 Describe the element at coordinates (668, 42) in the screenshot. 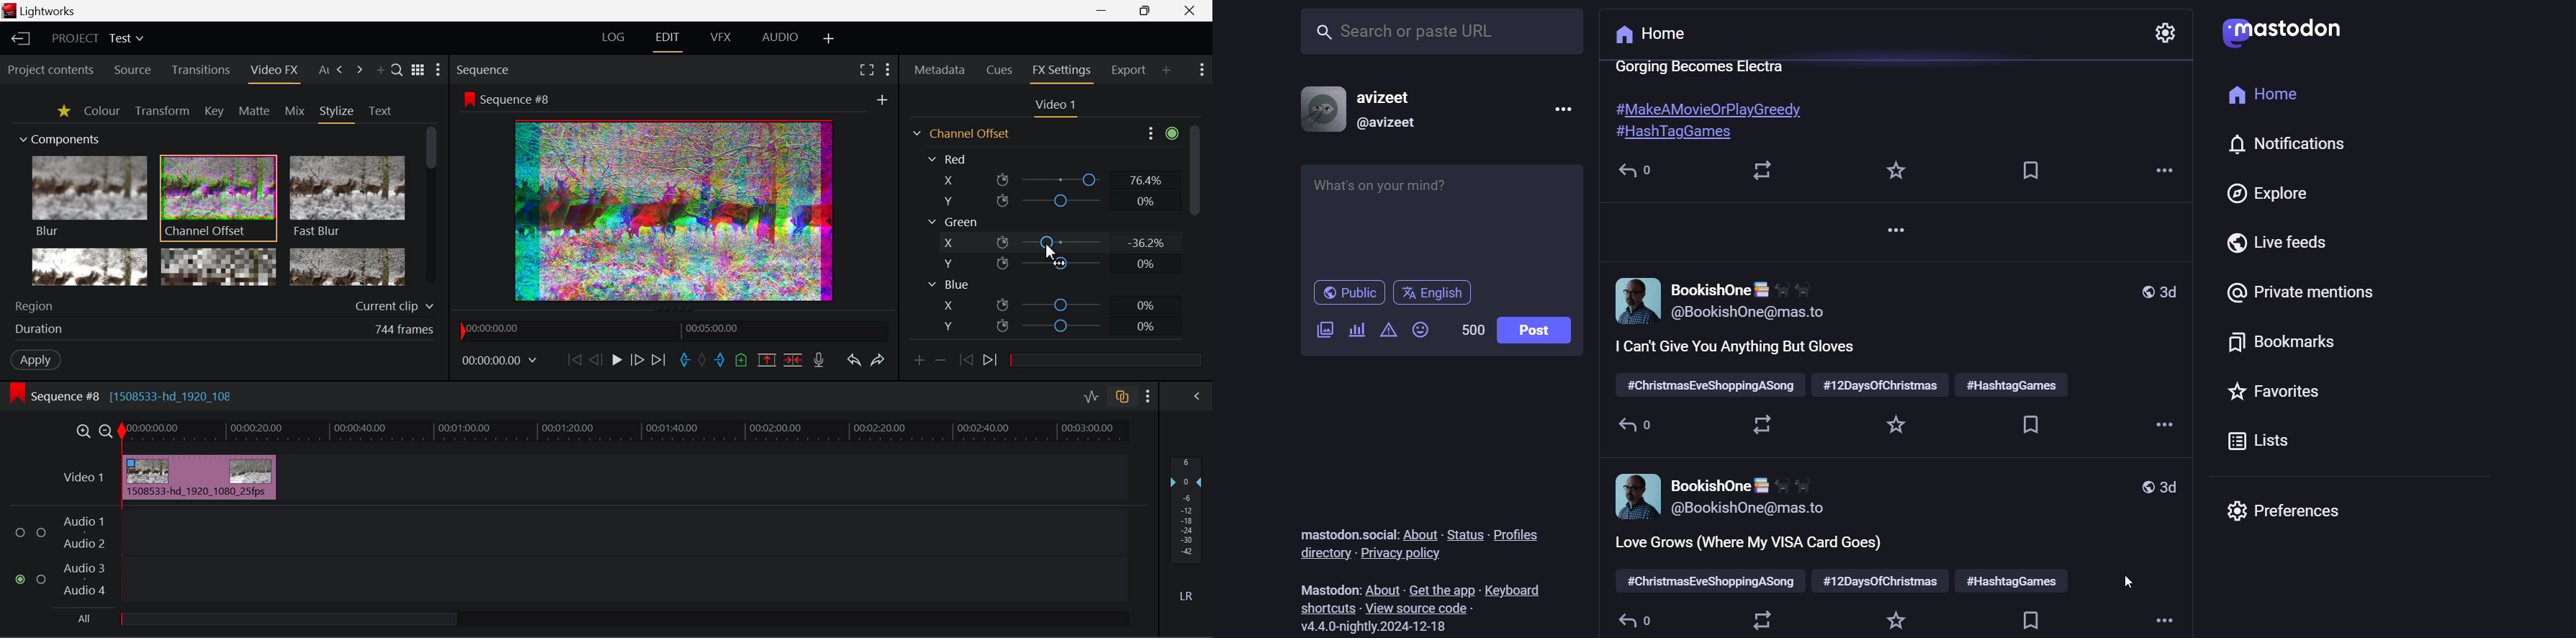

I see `Edit Layout Open` at that location.